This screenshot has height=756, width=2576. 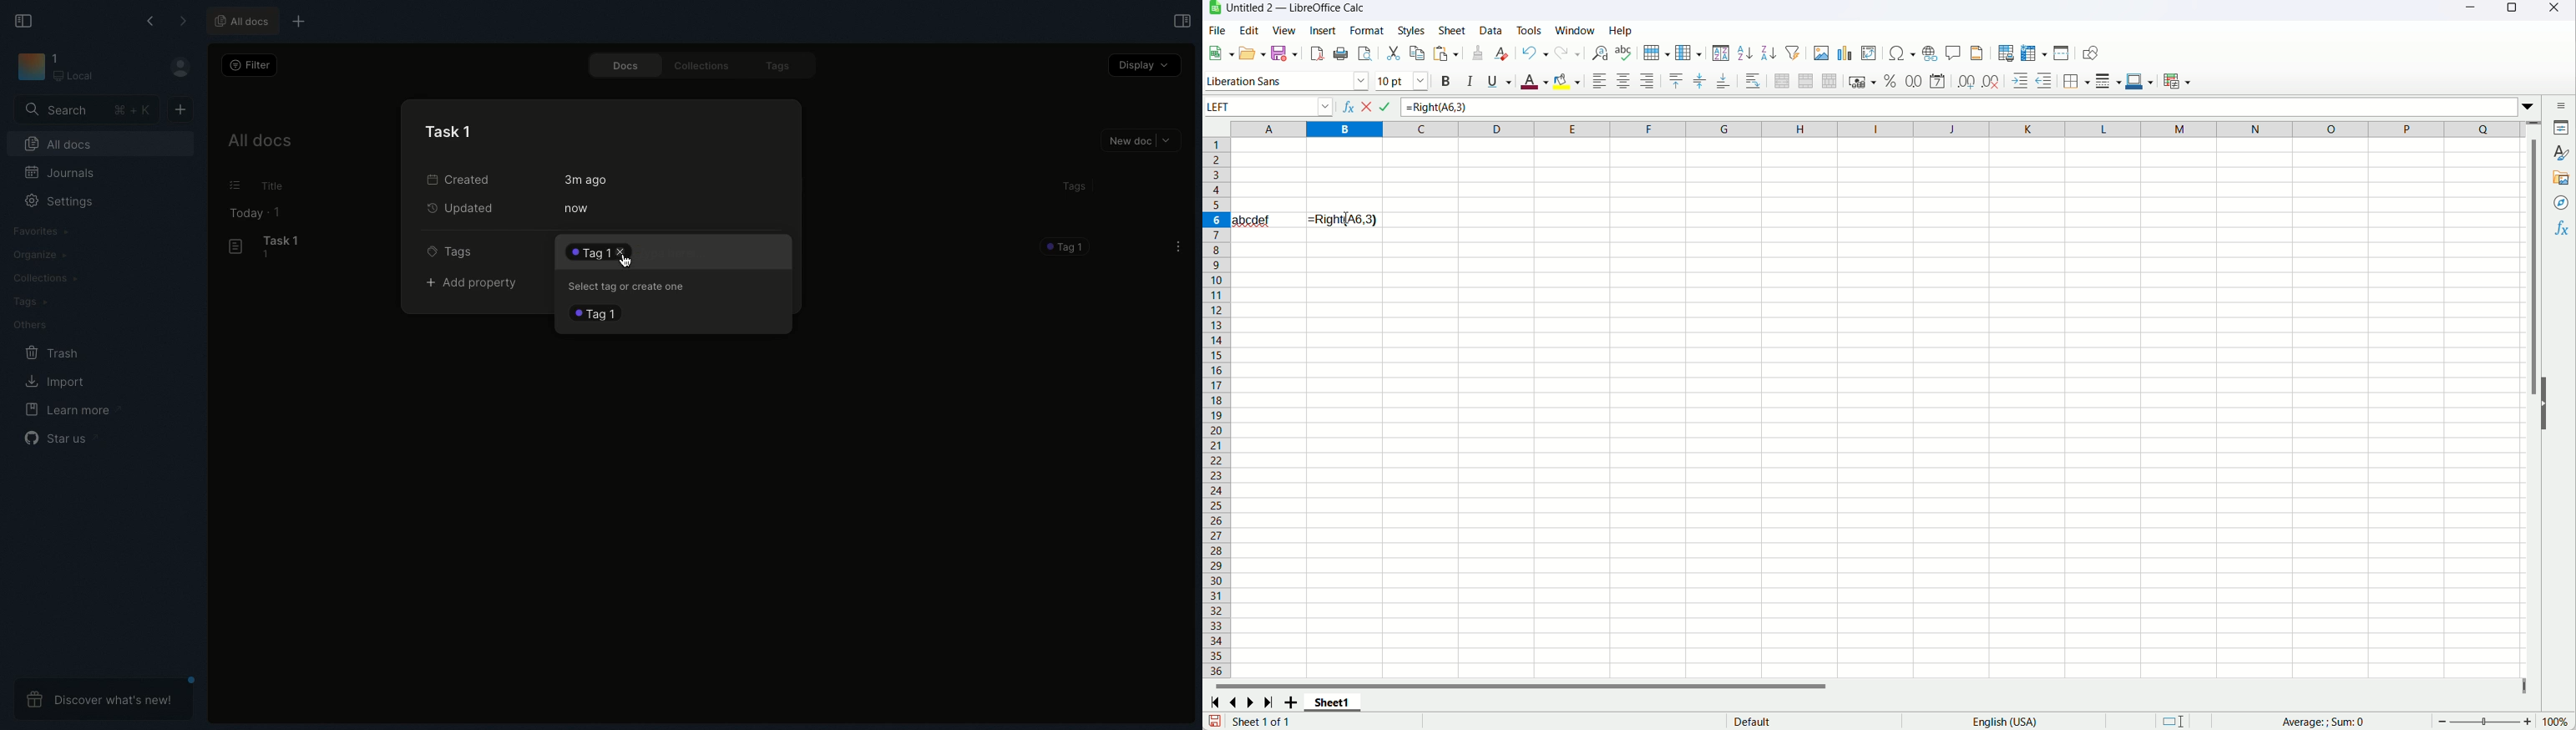 What do you see at coordinates (2090, 53) in the screenshot?
I see `draw function` at bounding box center [2090, 53].